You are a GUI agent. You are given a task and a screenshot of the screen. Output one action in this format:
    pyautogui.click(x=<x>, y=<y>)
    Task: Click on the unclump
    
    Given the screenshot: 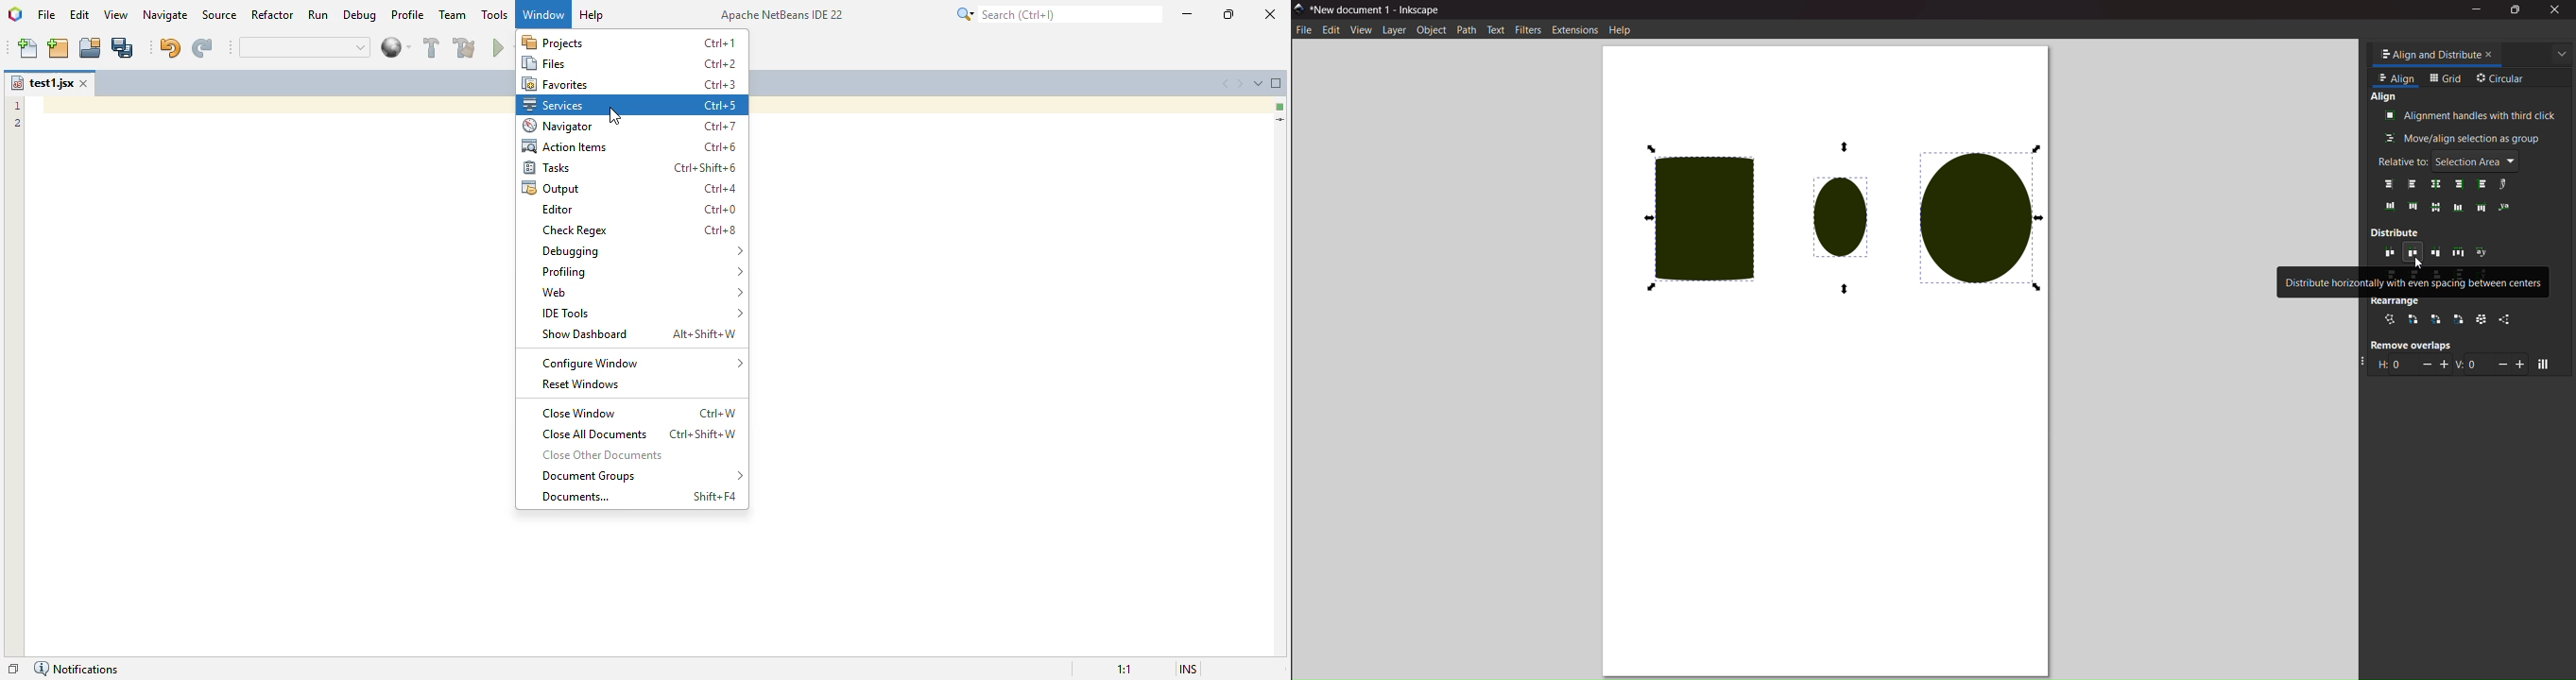 What is the action you would take?
    pyautogui.click(x=2506, y=321)
    